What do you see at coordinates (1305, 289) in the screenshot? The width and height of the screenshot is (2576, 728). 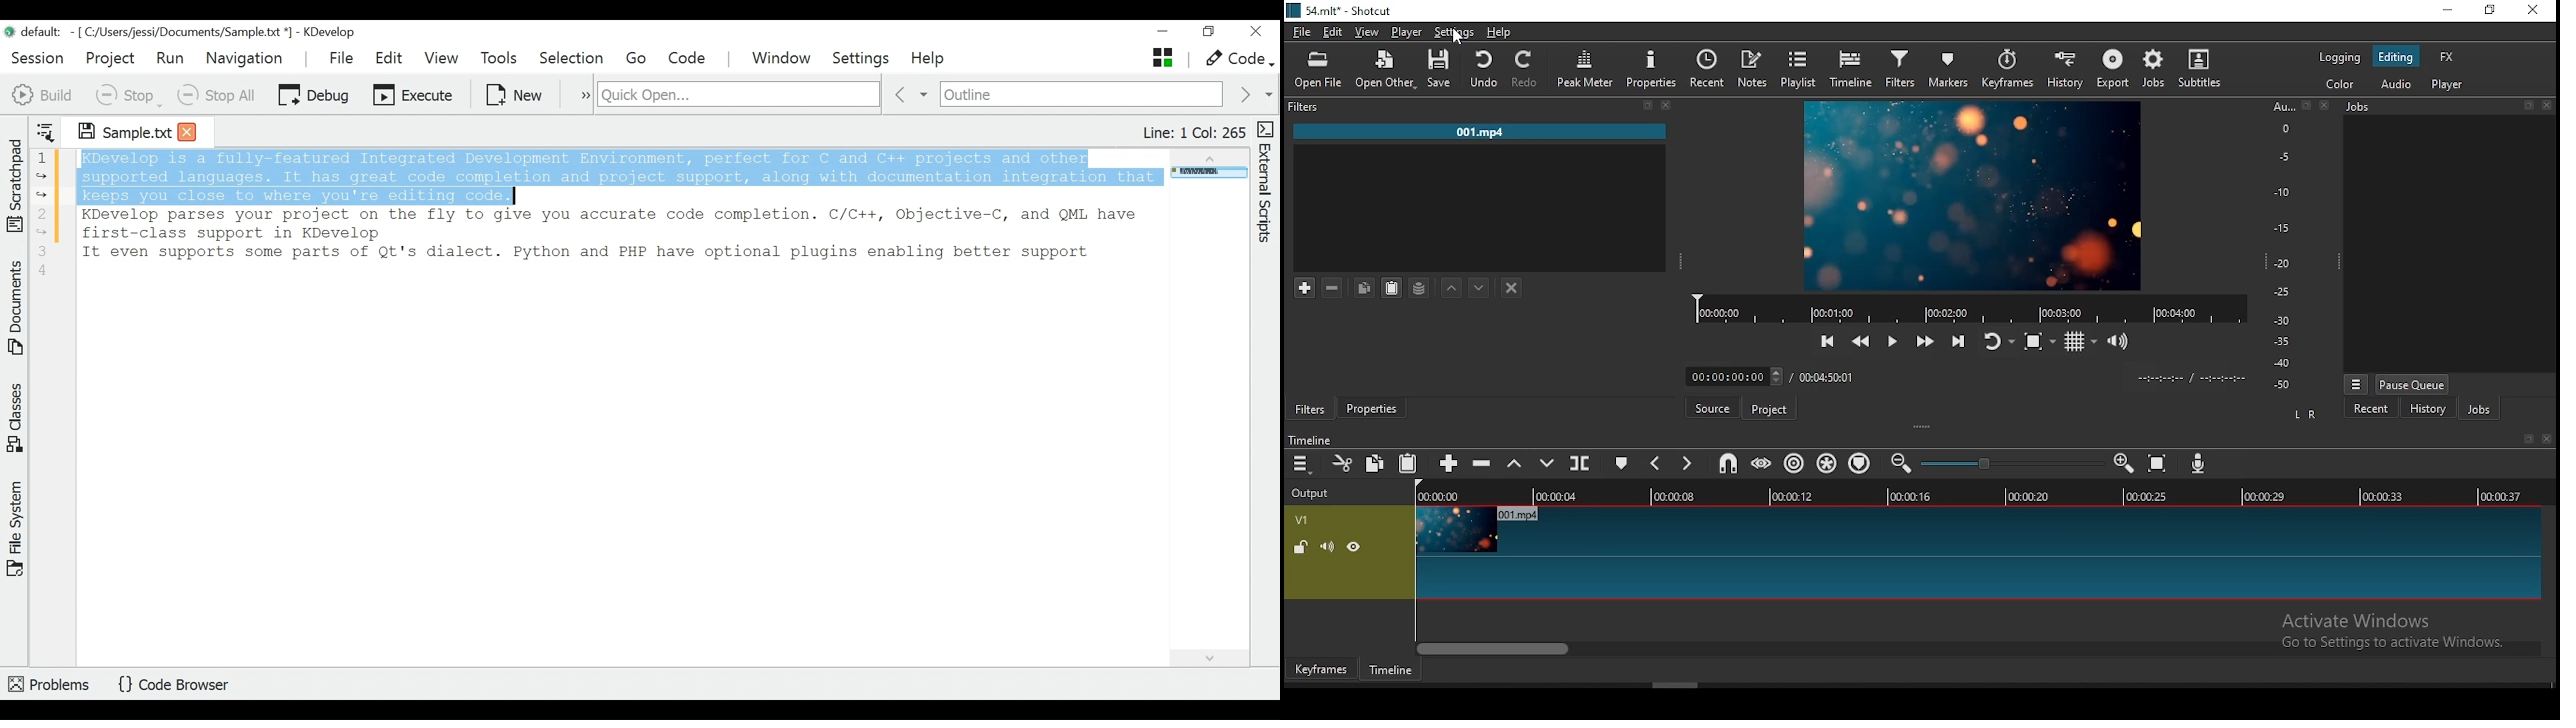 I see `add filter` at bounding box center [1305, 289].